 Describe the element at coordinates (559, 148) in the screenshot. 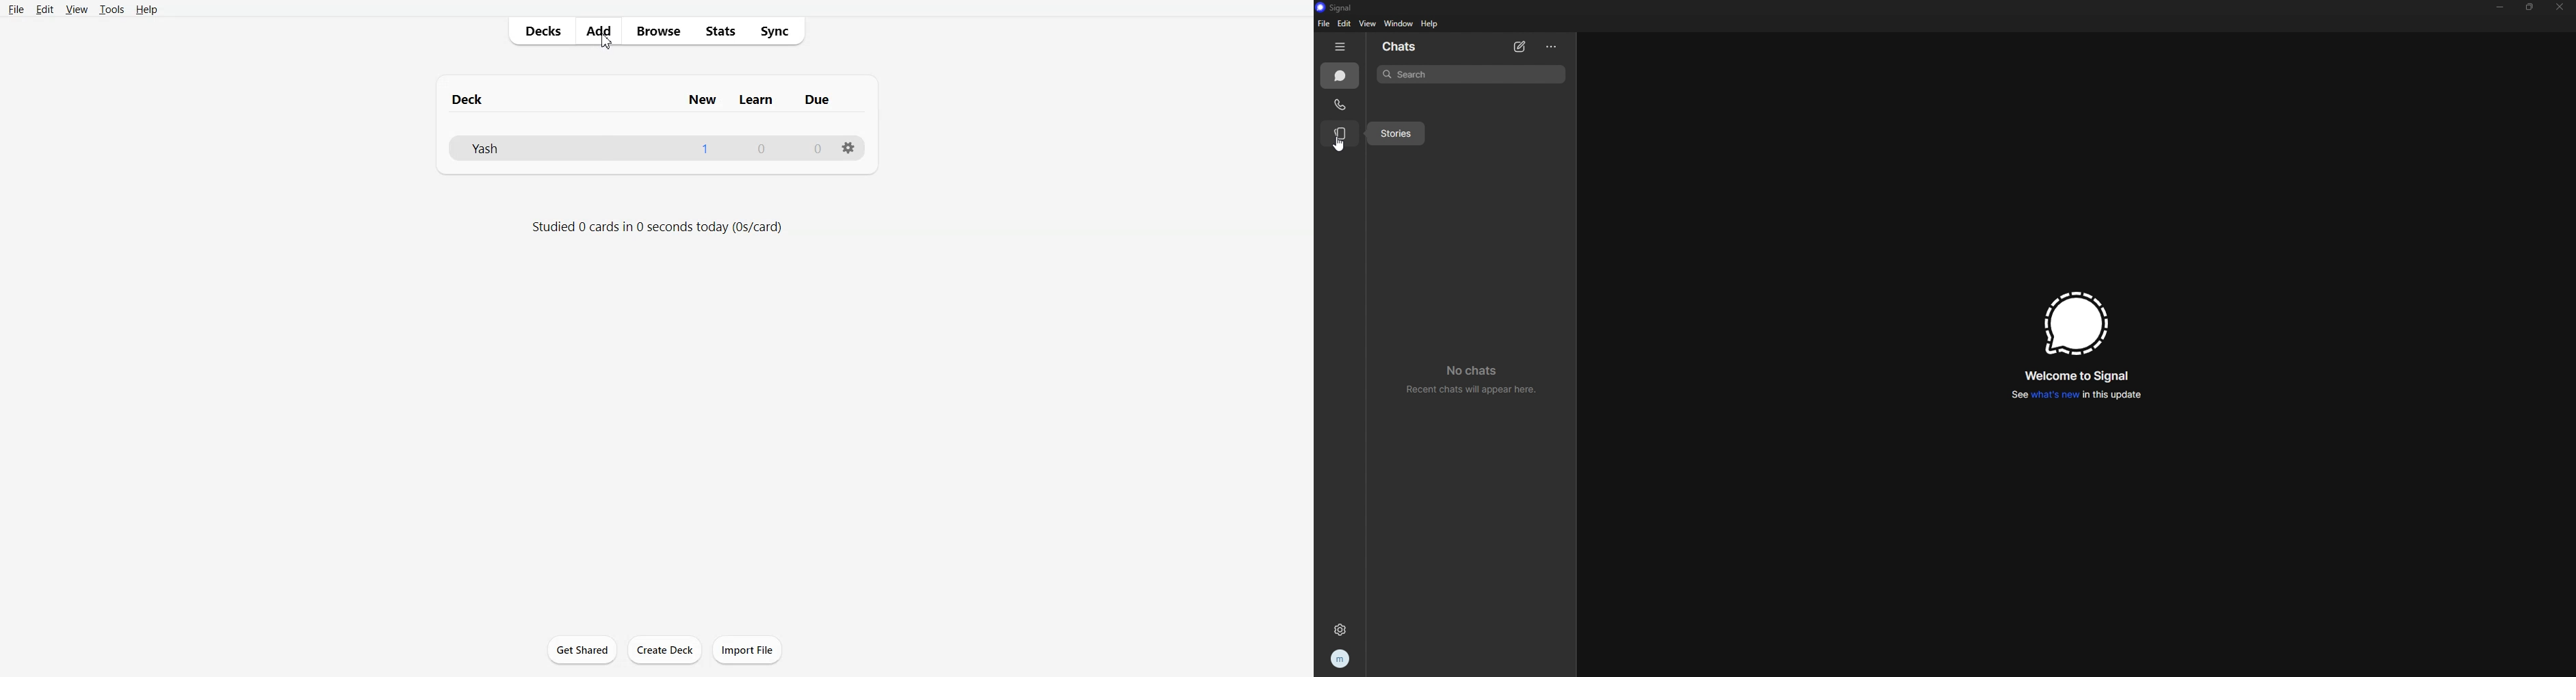

I see `File` at that location.